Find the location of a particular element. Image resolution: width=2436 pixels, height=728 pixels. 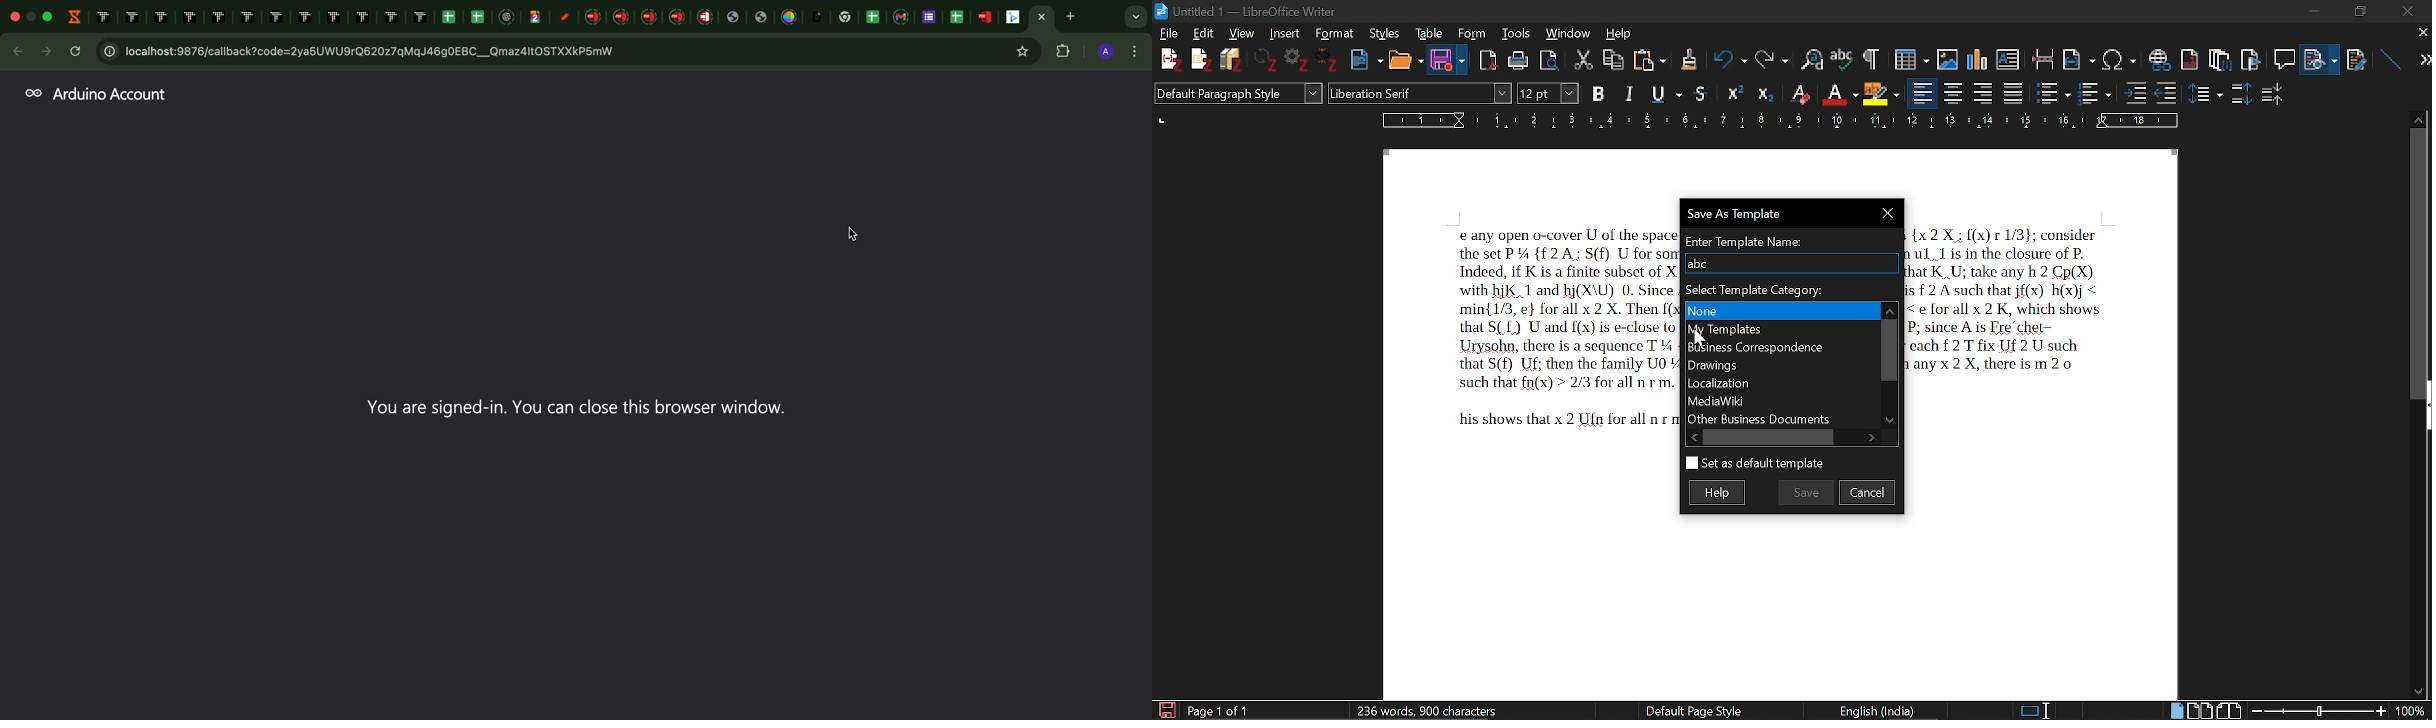

profile is located at coordinates (1106, 53).